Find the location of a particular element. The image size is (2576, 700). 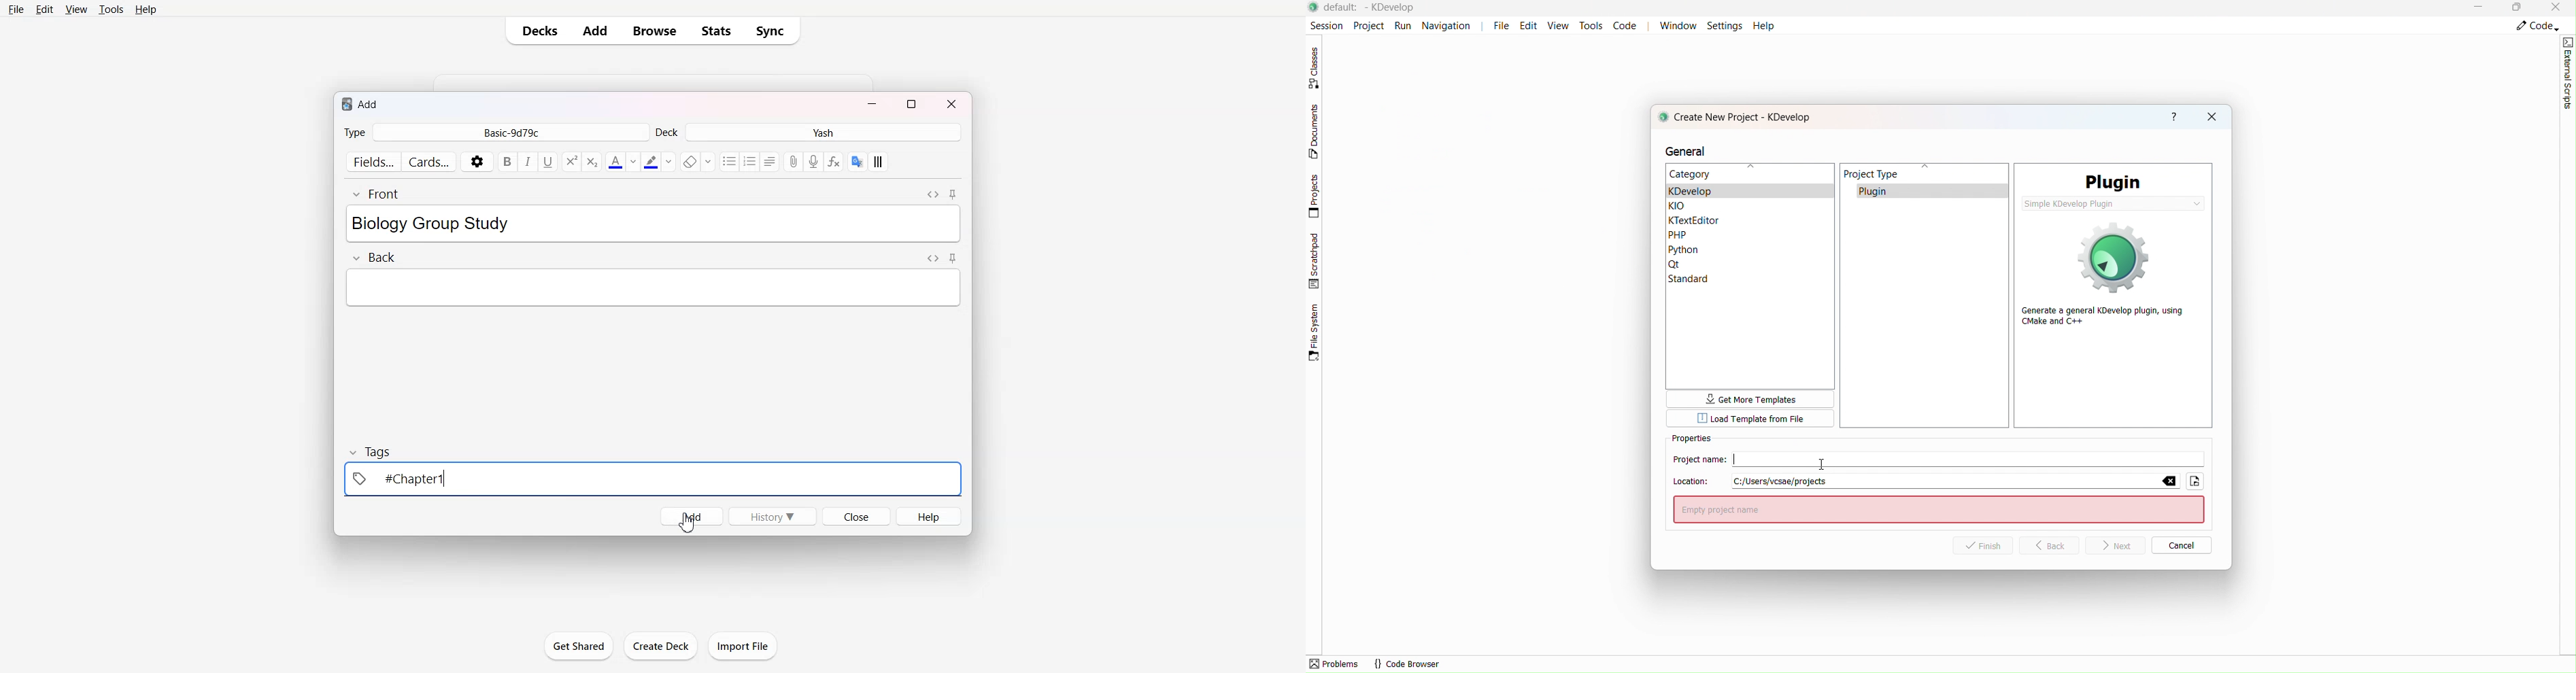

Order list is located at coordinates (751, 162).